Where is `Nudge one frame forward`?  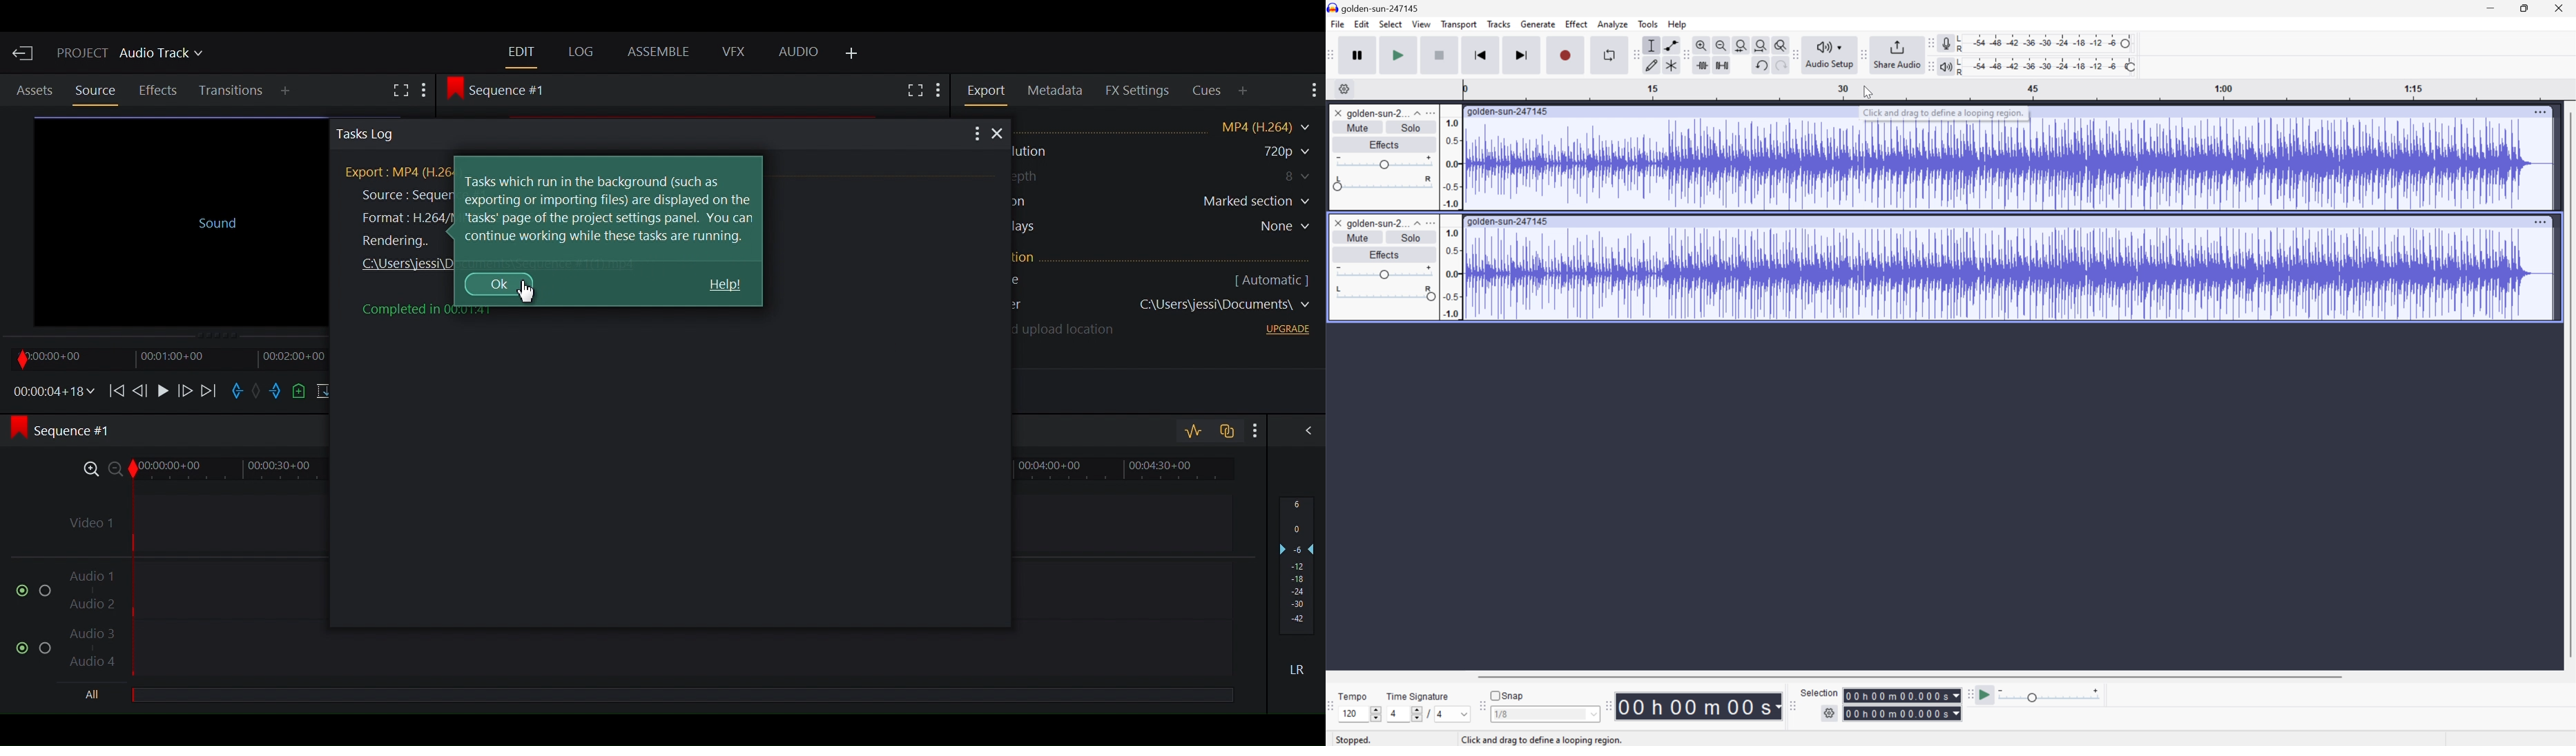
Nudge one frame forward is located at coordinates (184, 390).